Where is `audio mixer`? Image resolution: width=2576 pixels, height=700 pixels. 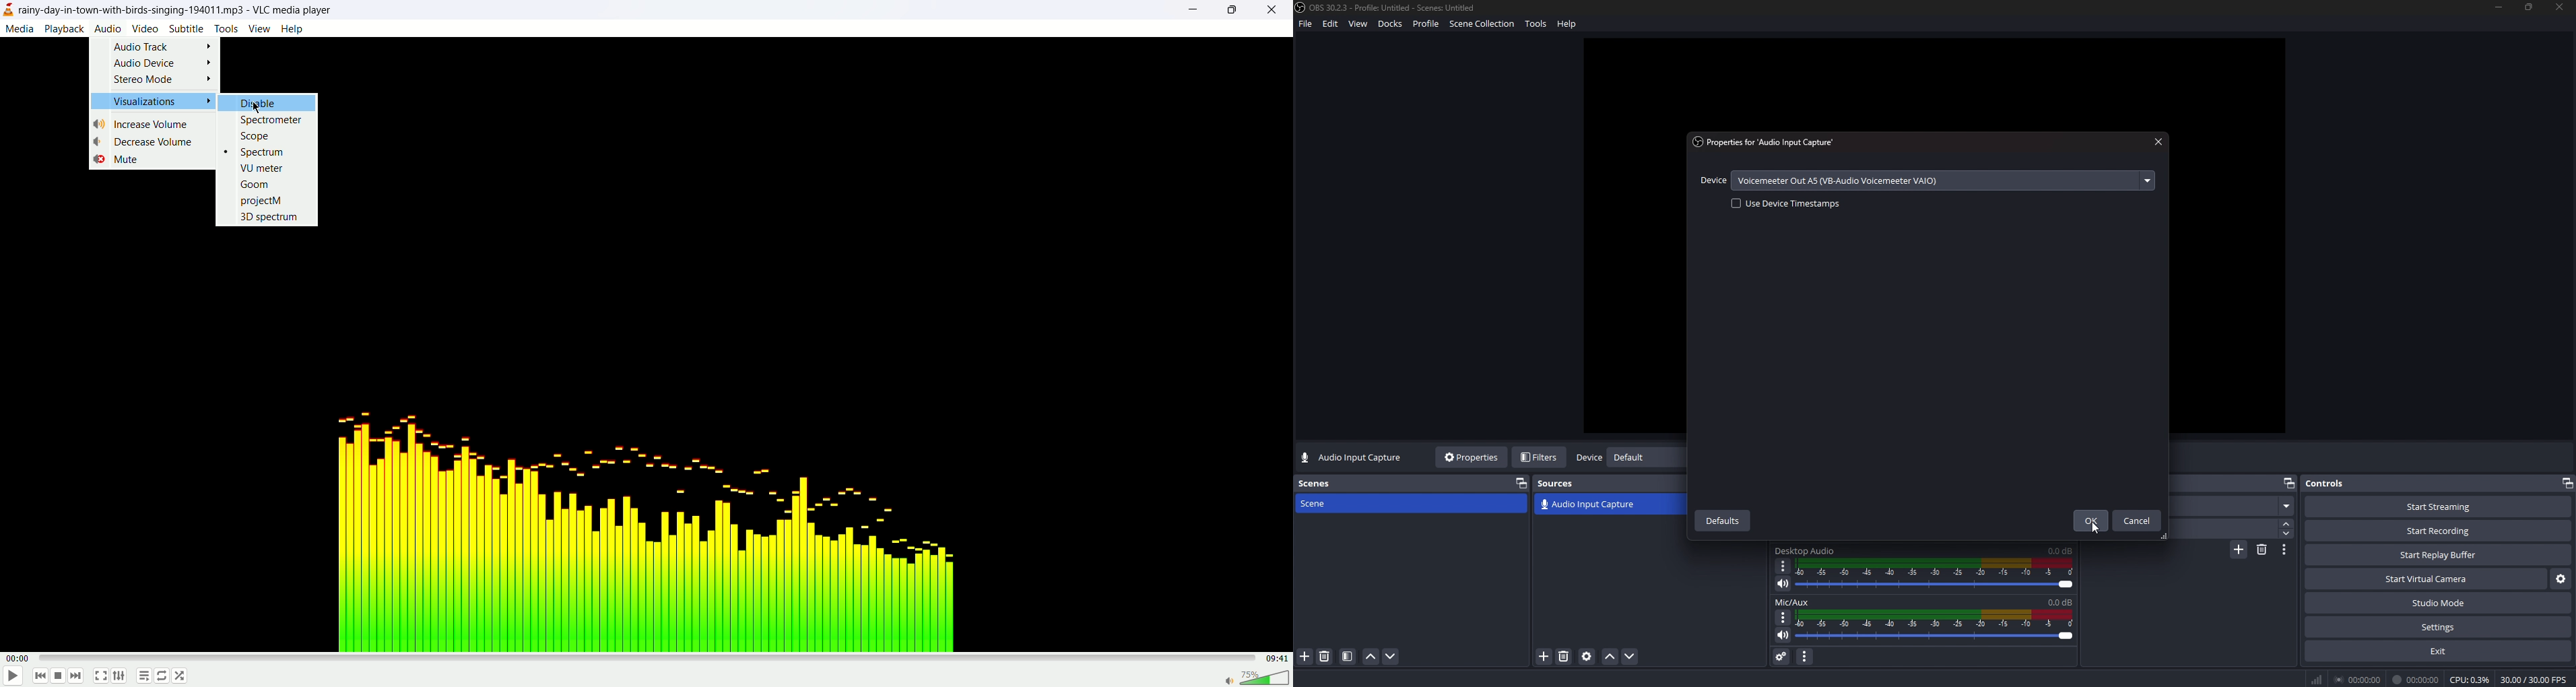
audio mixer is located at coordinates (1938, 626).